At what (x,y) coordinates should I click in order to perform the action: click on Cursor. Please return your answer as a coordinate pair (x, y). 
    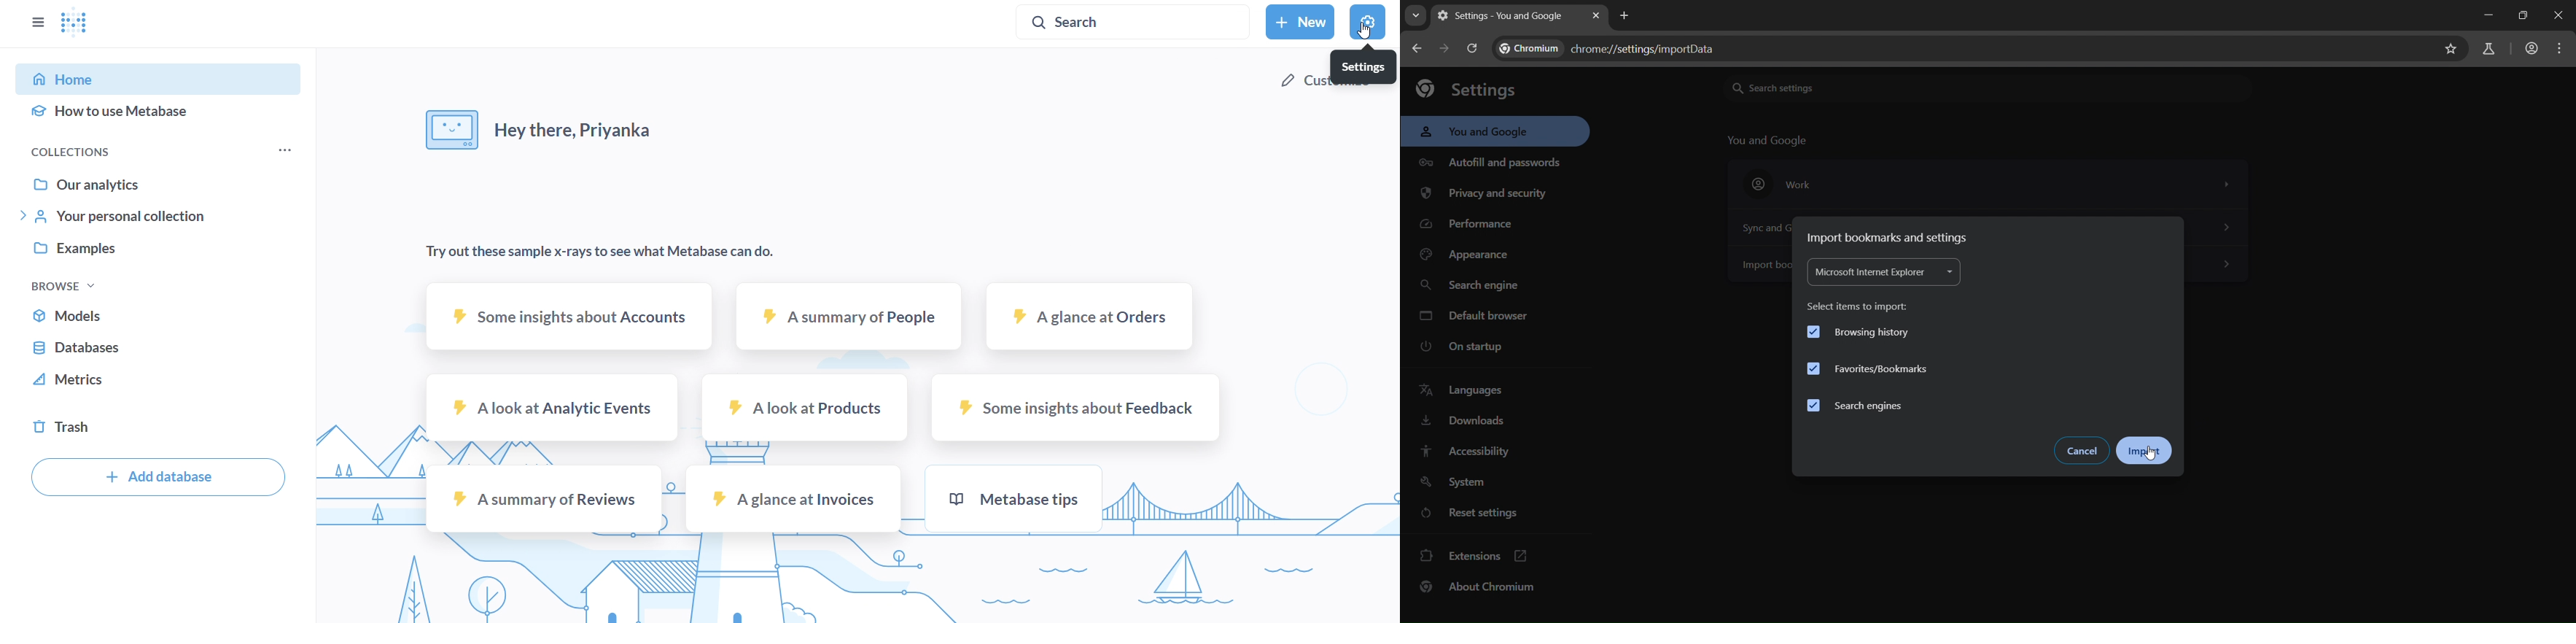
    Looking at the image, I should click on (2150, 453).